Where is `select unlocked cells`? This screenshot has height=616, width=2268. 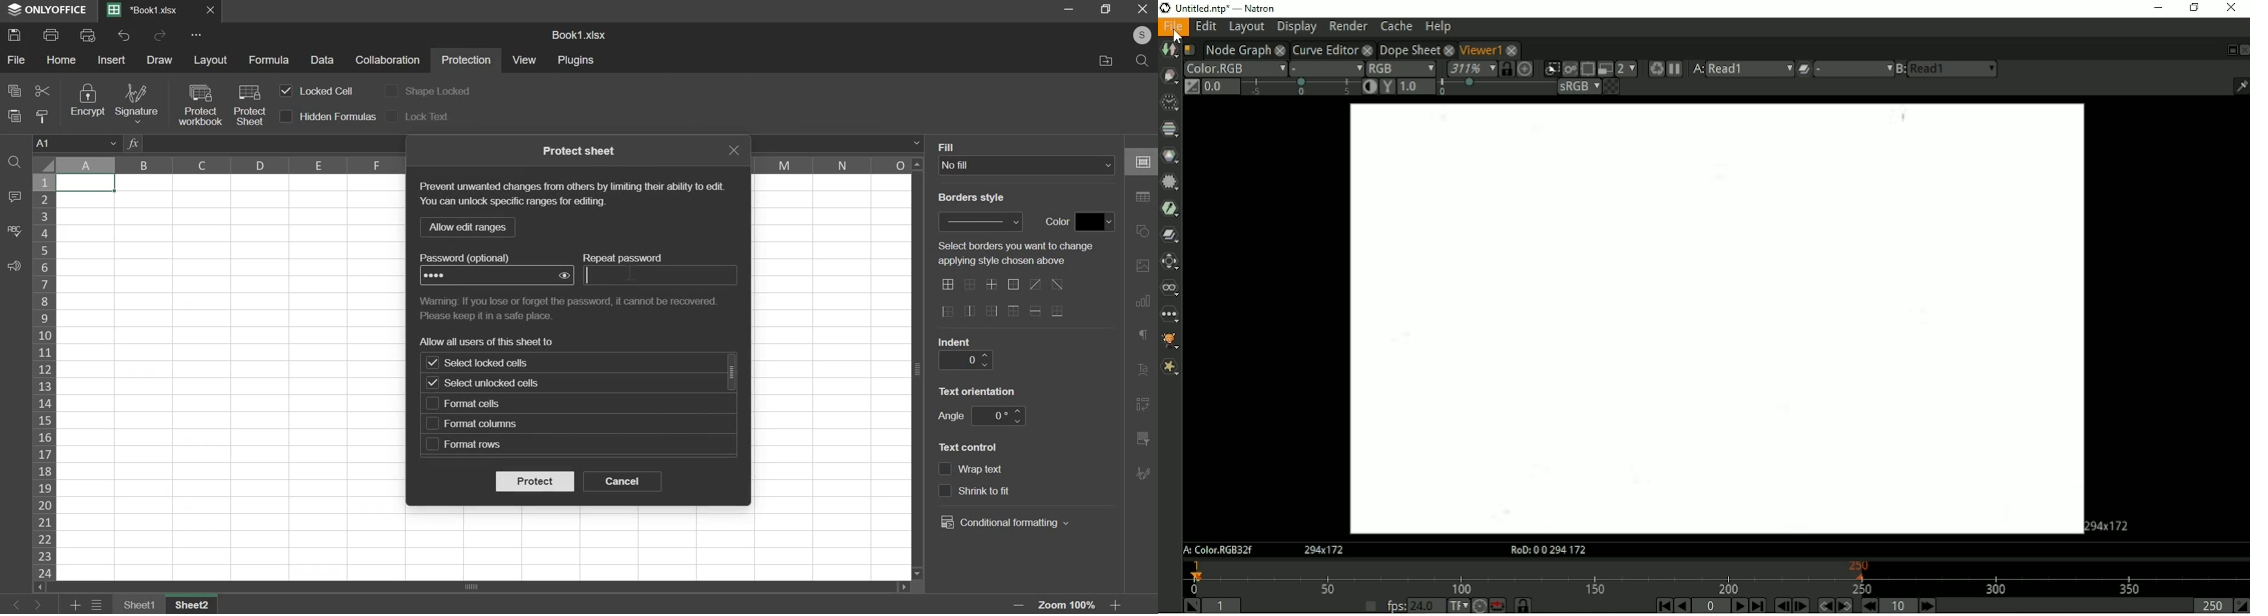
select unlocked cells is located at coordinates (498, 385).